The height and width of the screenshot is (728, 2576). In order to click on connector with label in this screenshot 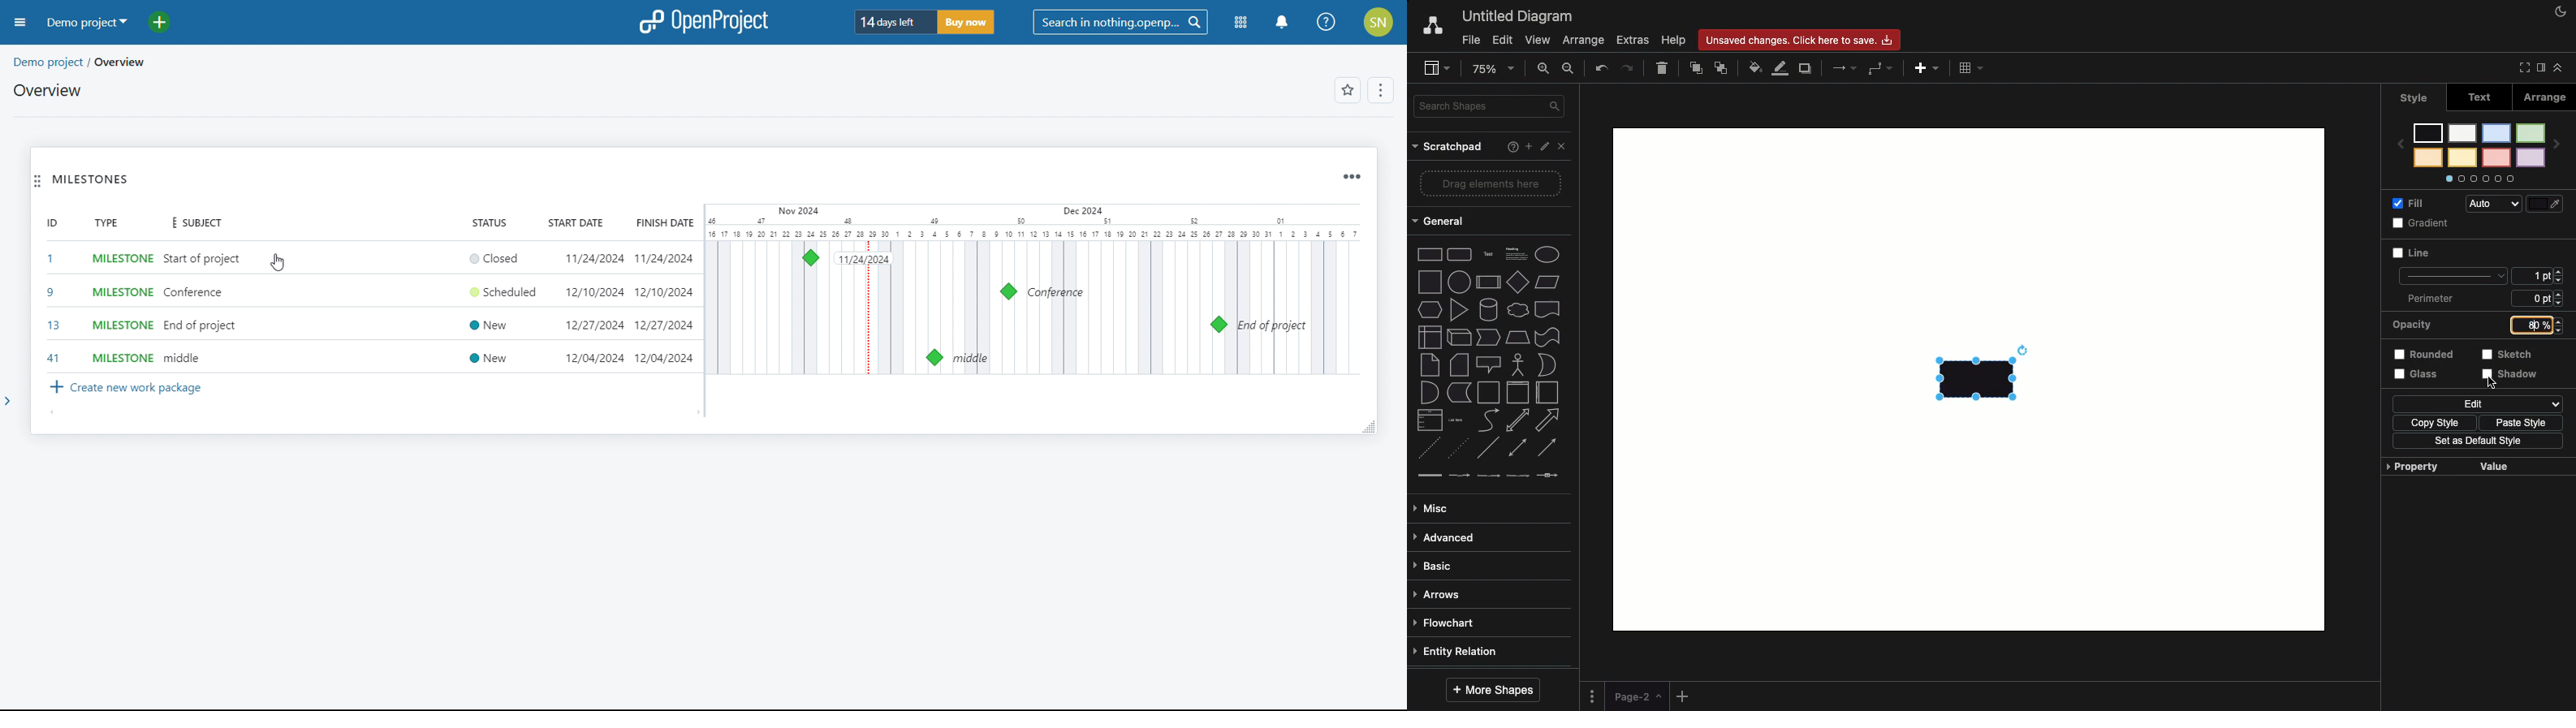, I will do `click(1460, 475)`.